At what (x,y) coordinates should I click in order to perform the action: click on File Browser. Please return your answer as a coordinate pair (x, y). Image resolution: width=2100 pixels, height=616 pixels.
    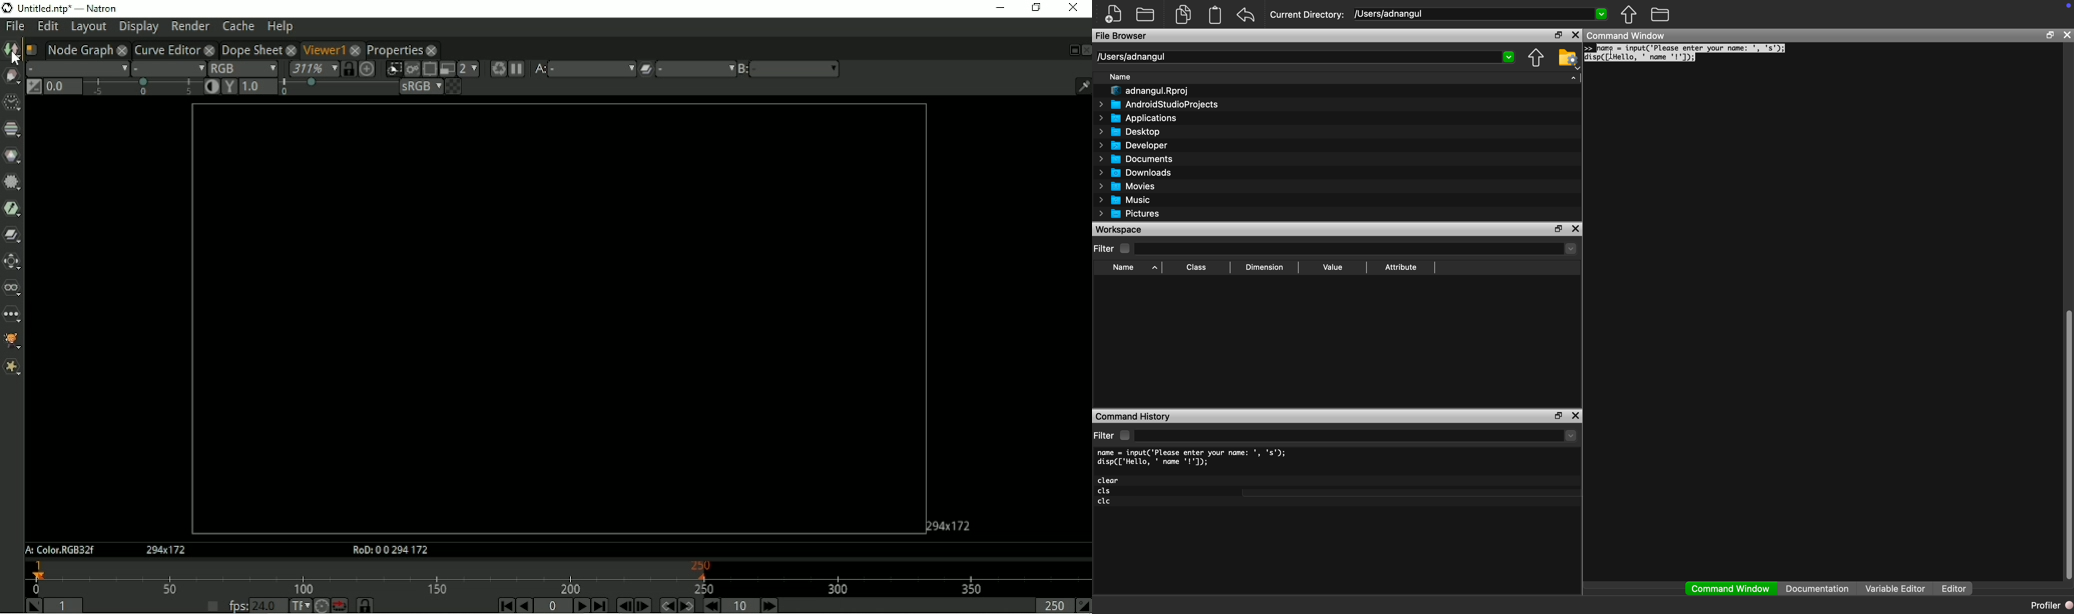
    Looking at the image, I should click on (1122, 35).